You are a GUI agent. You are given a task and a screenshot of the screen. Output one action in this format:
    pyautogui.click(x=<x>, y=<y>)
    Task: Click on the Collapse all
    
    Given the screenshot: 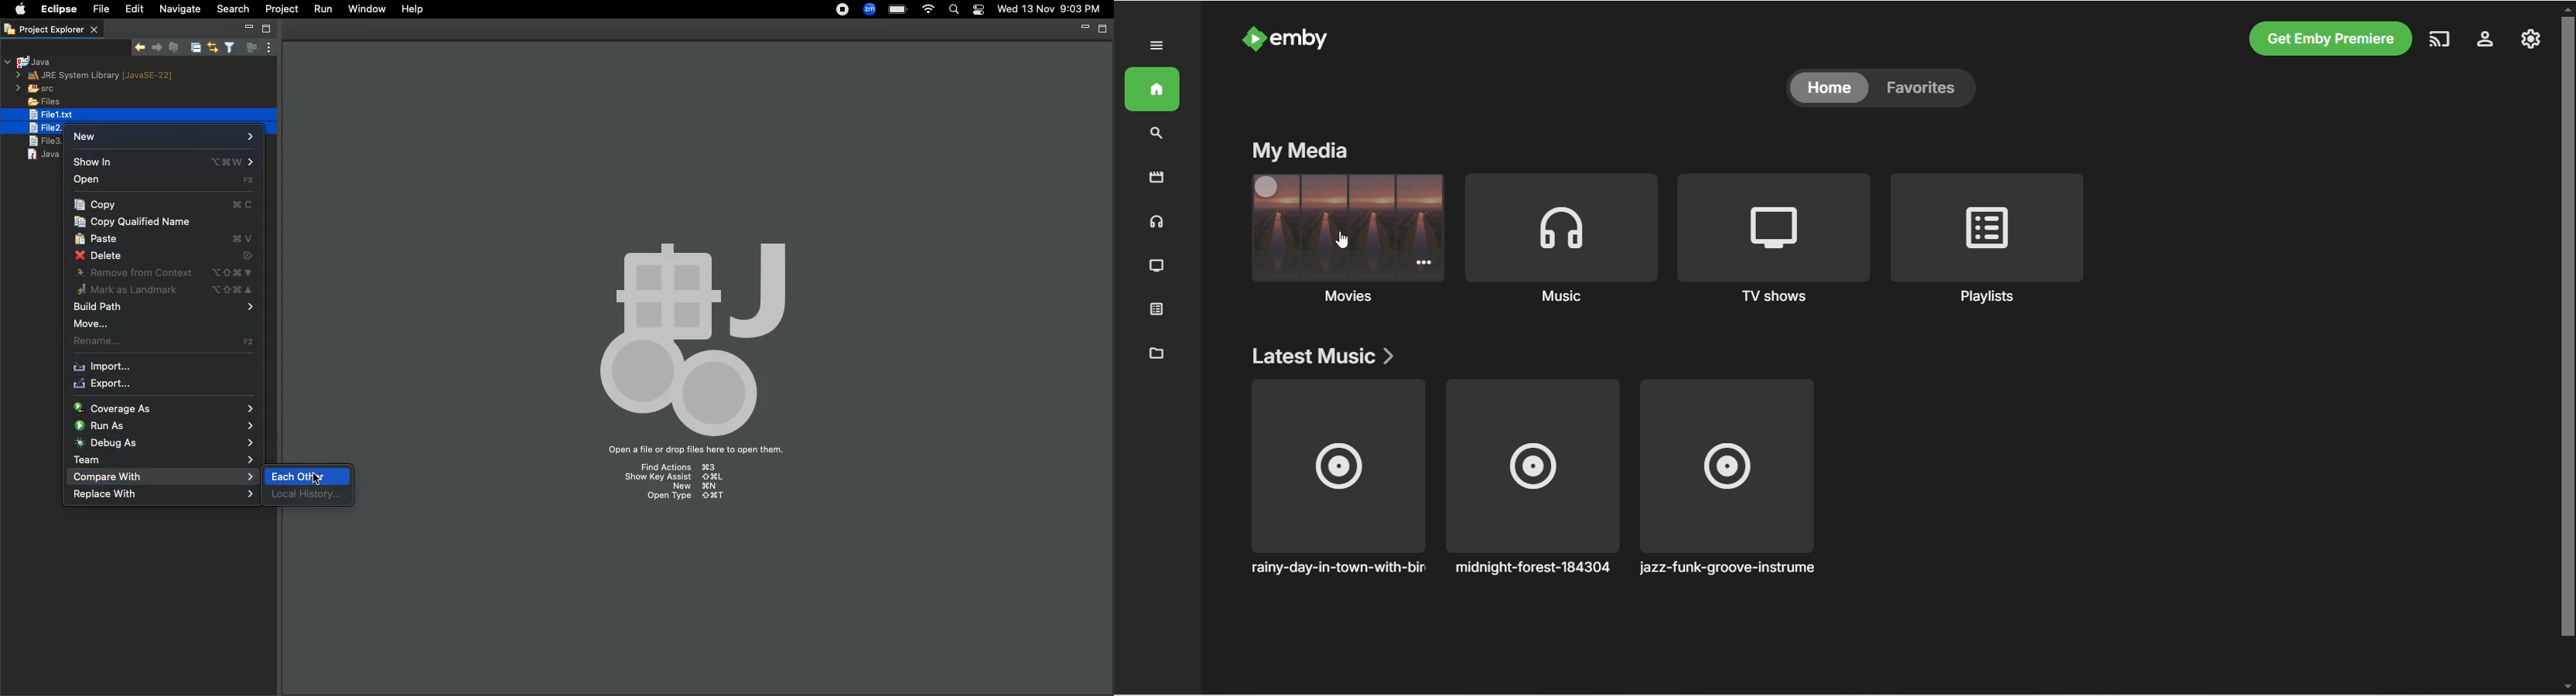 What is the action you would take?
    pyautogui.click(x=193, y=49)
    